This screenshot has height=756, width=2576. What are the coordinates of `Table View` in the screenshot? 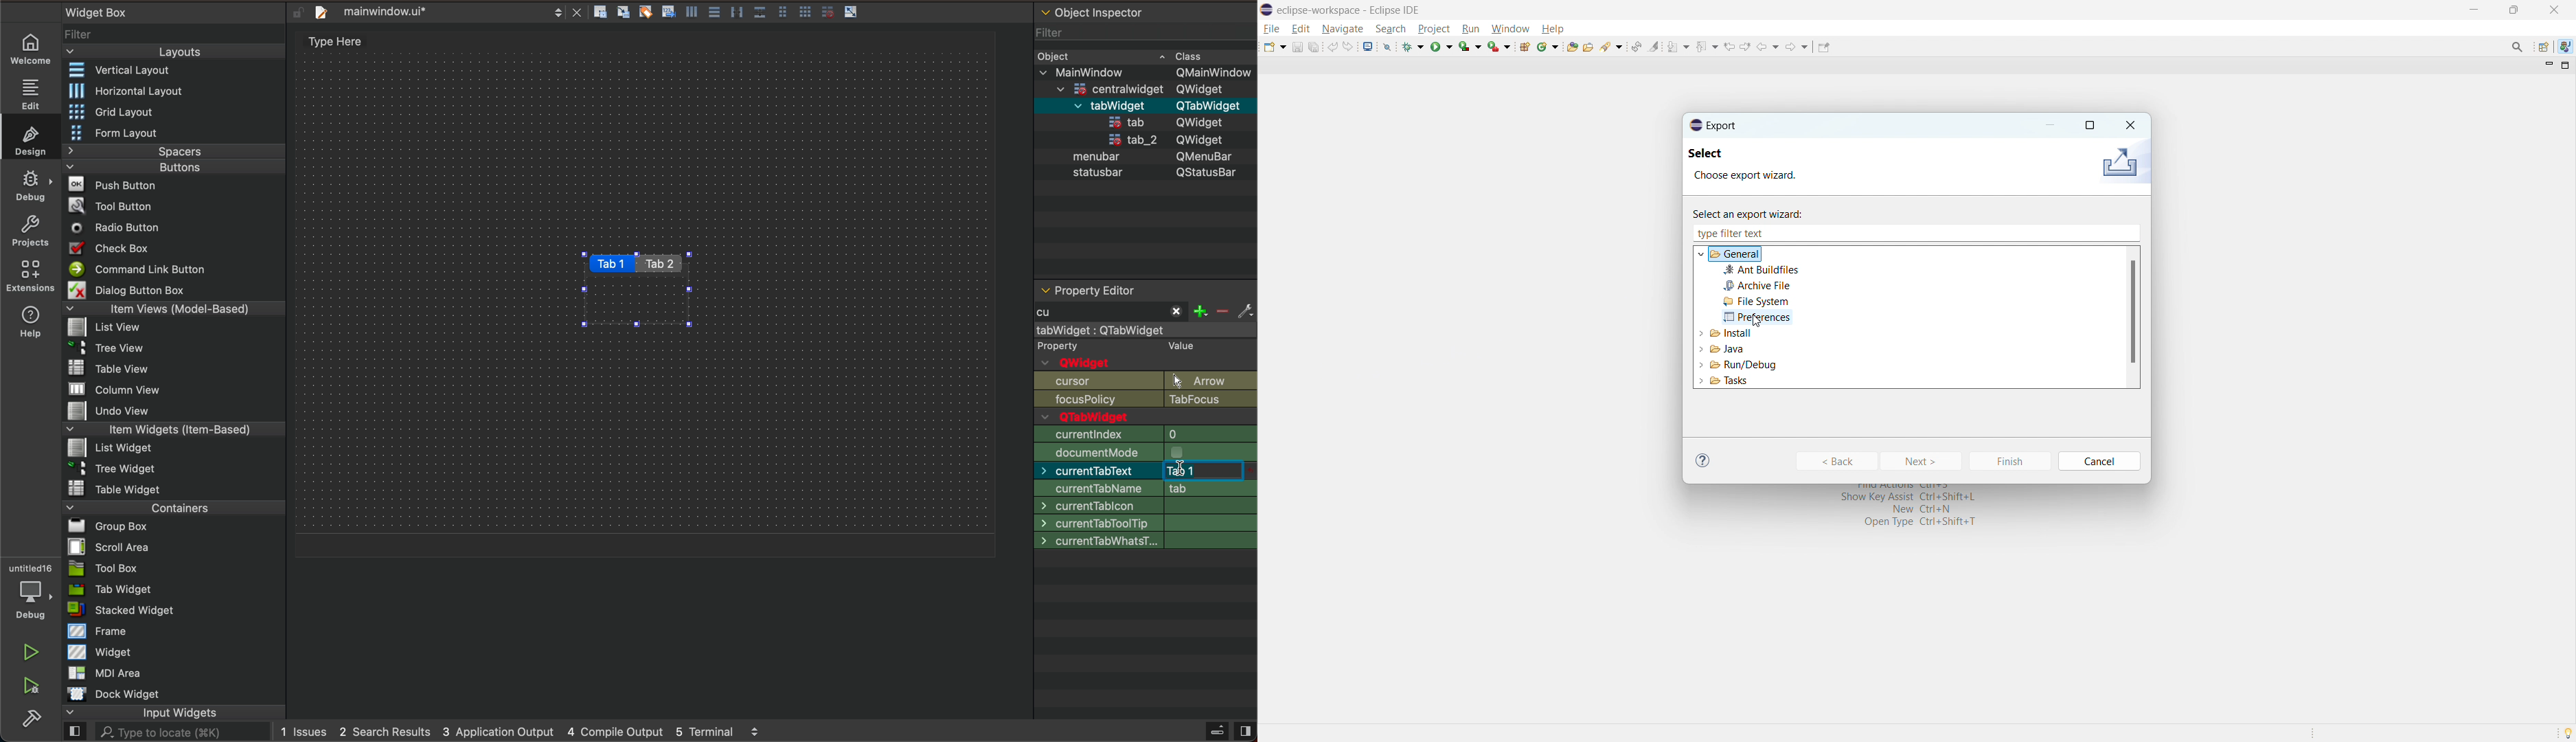 It's located at (97, 364).